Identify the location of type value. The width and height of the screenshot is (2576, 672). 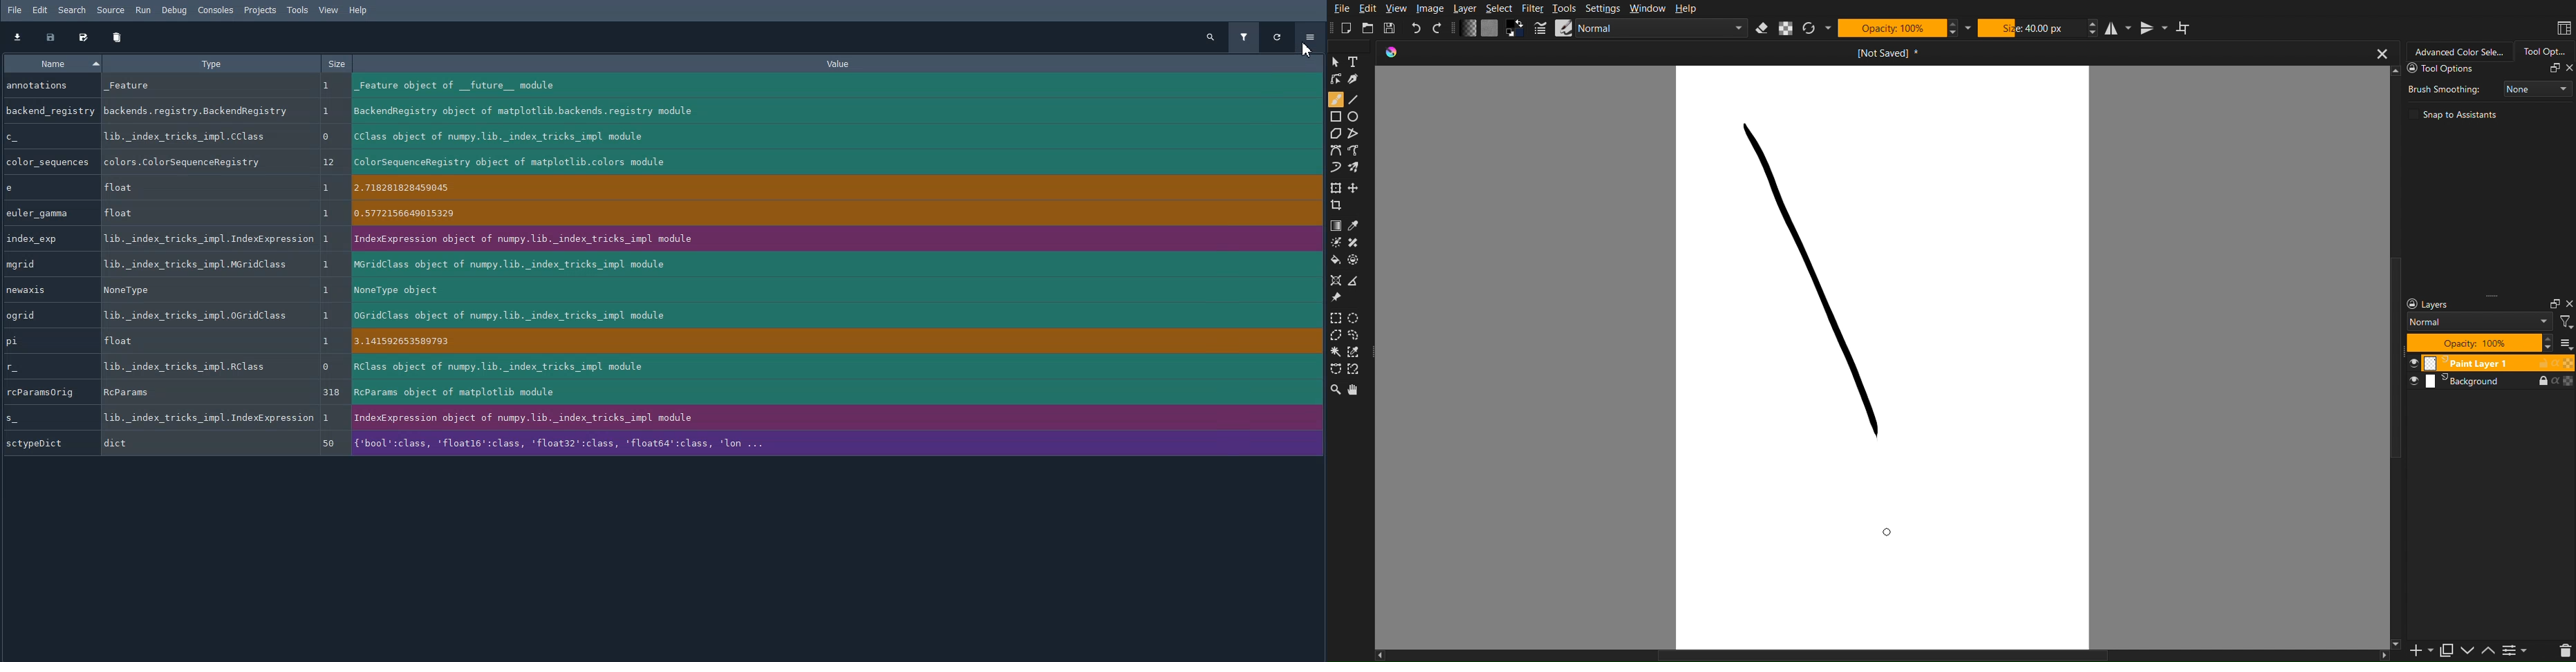
(195, 162).